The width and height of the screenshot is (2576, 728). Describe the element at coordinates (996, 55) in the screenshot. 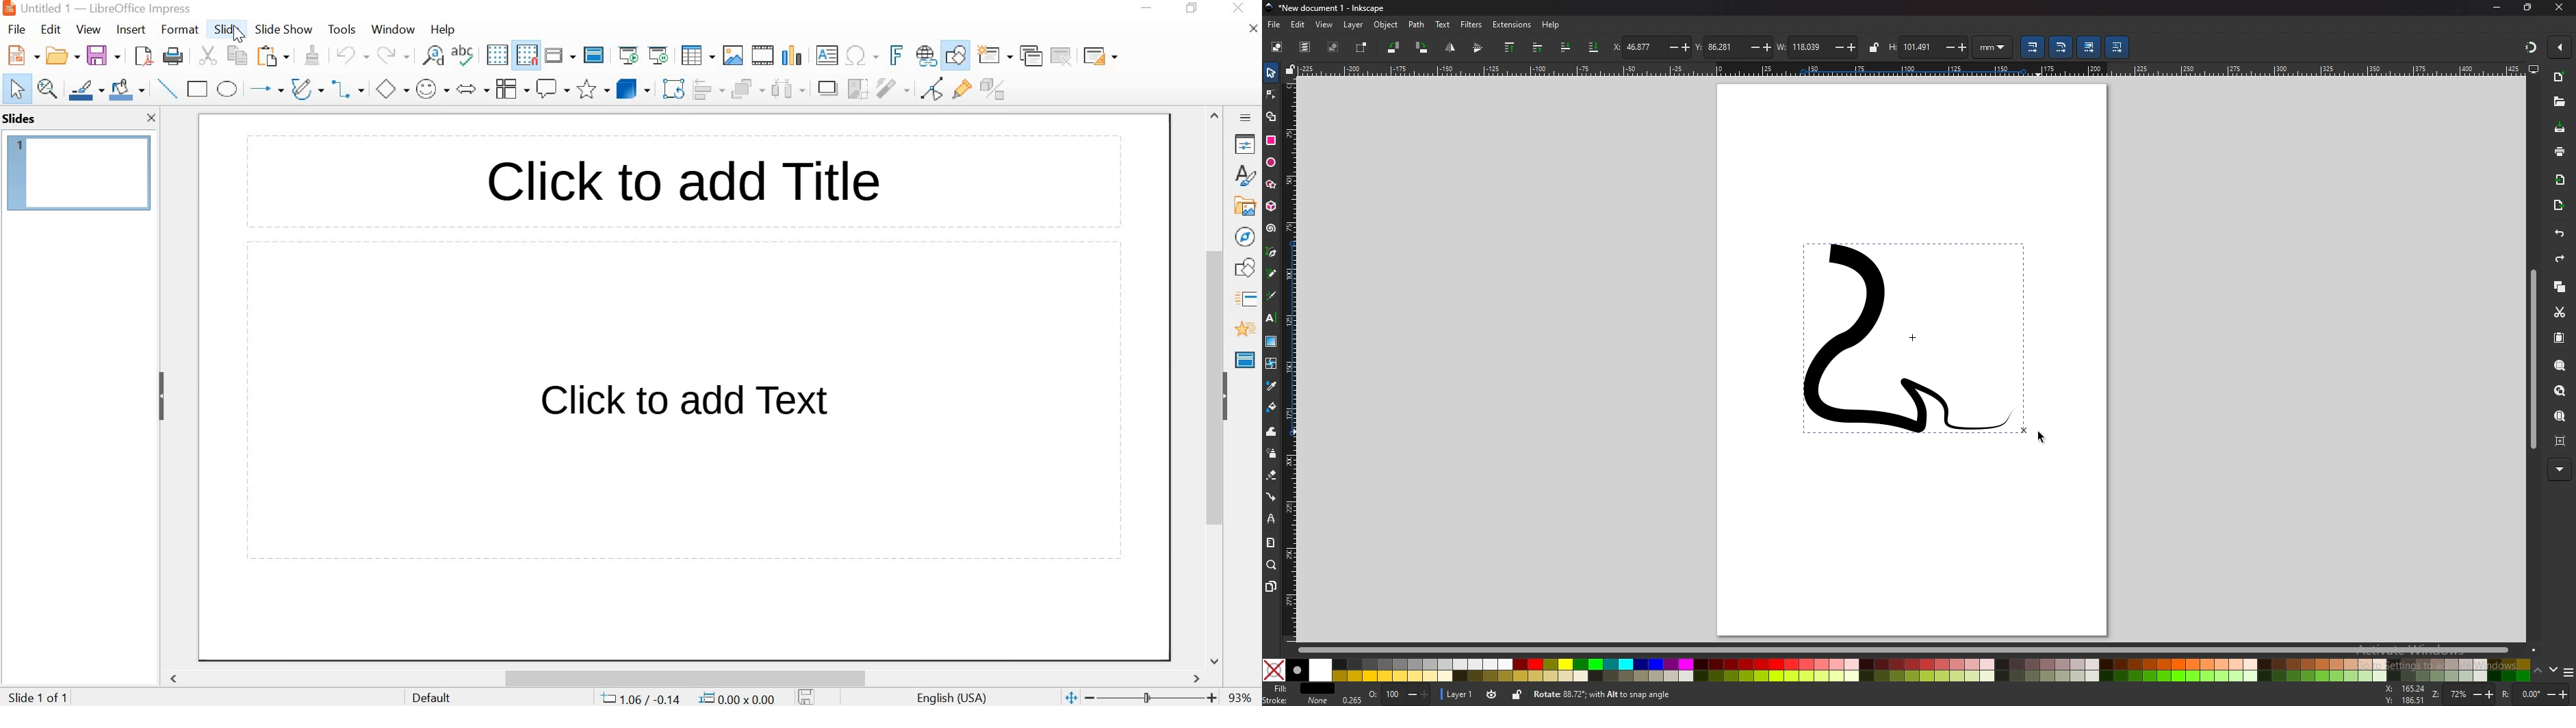

I see `NEW SLIDE` at that location.